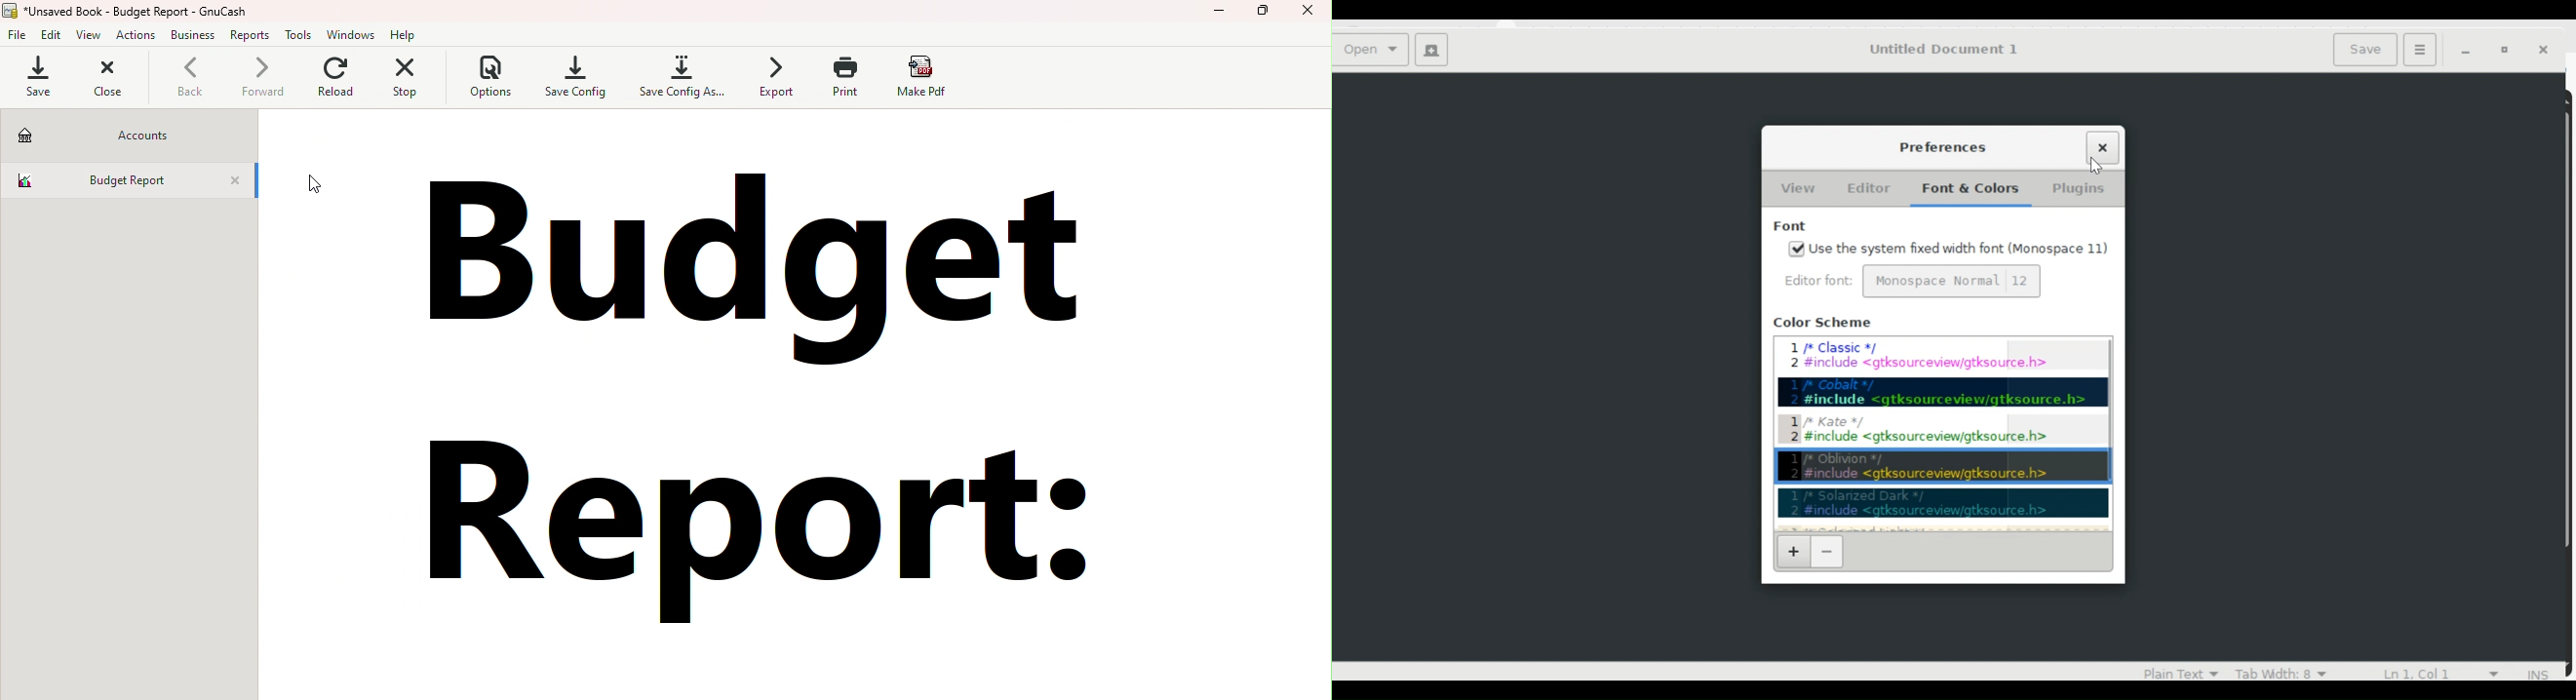 This screenshot has width=2576, height=700. What do you see at coordinates (1968, 189) in the screenshot?
I see `selected Font & Color tab` at bounding box center [1968, 189].